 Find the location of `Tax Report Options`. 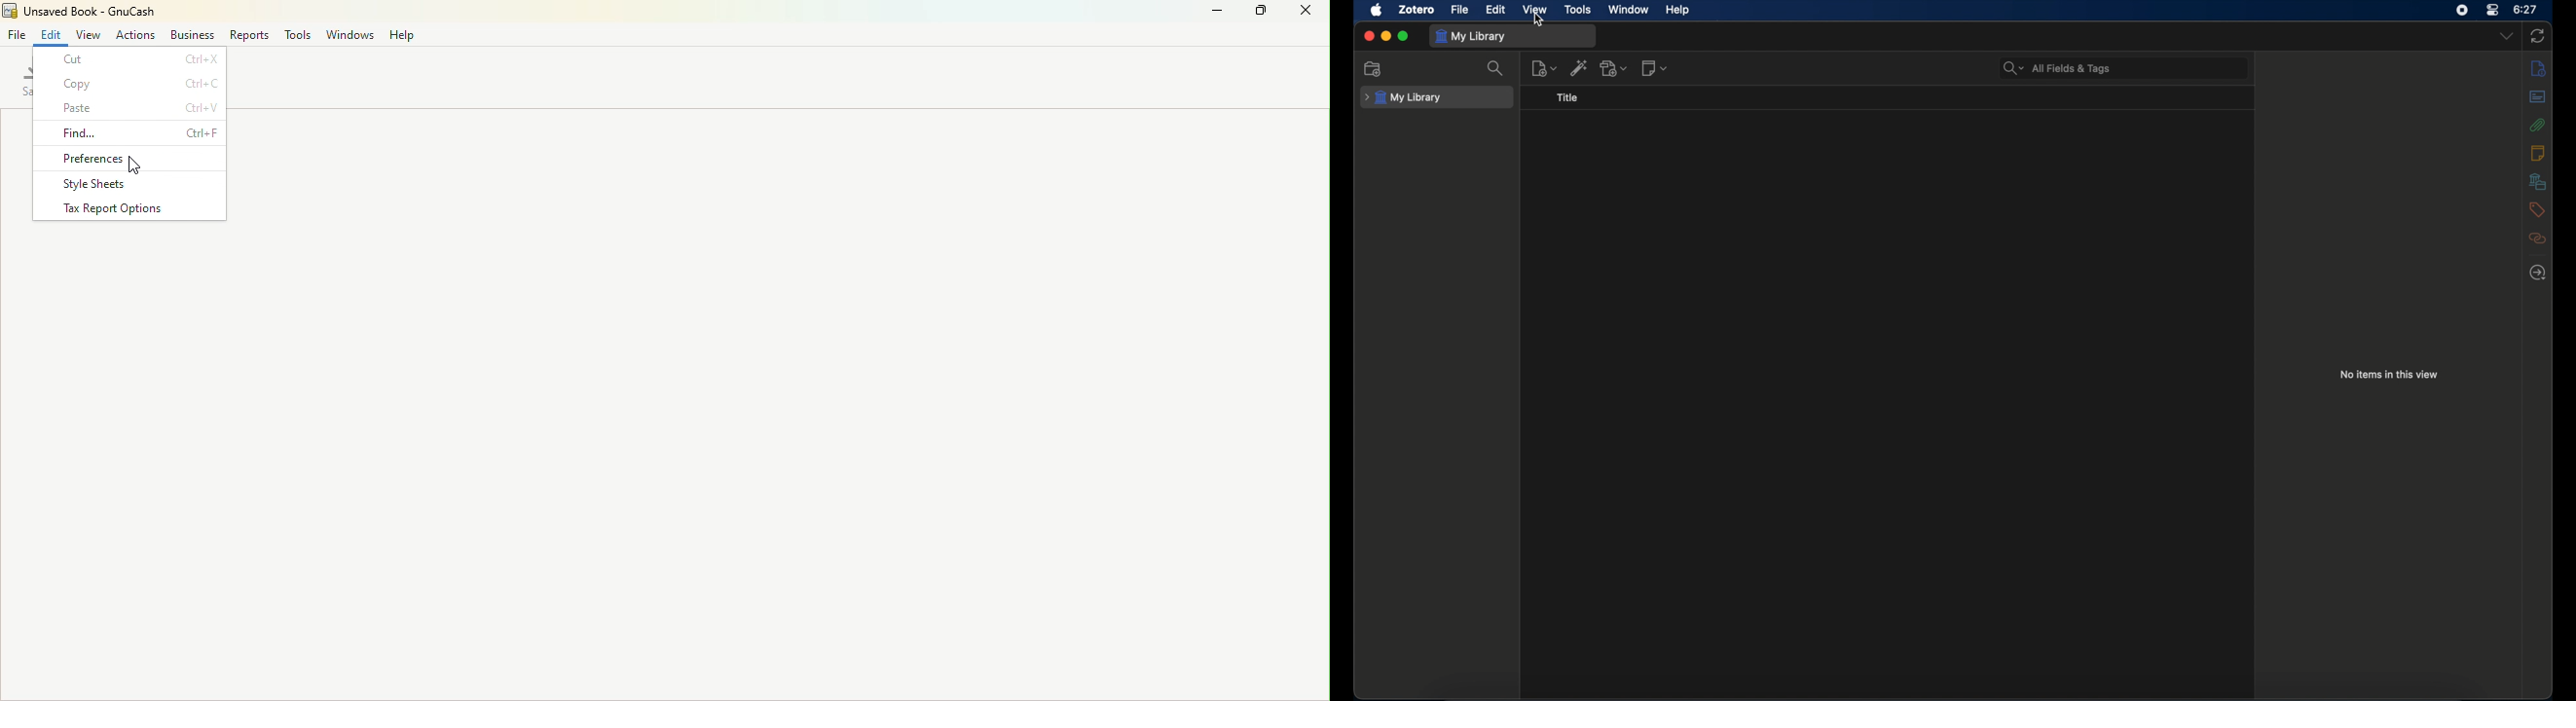

Tax Report Options is located at coordinates (130, 211).